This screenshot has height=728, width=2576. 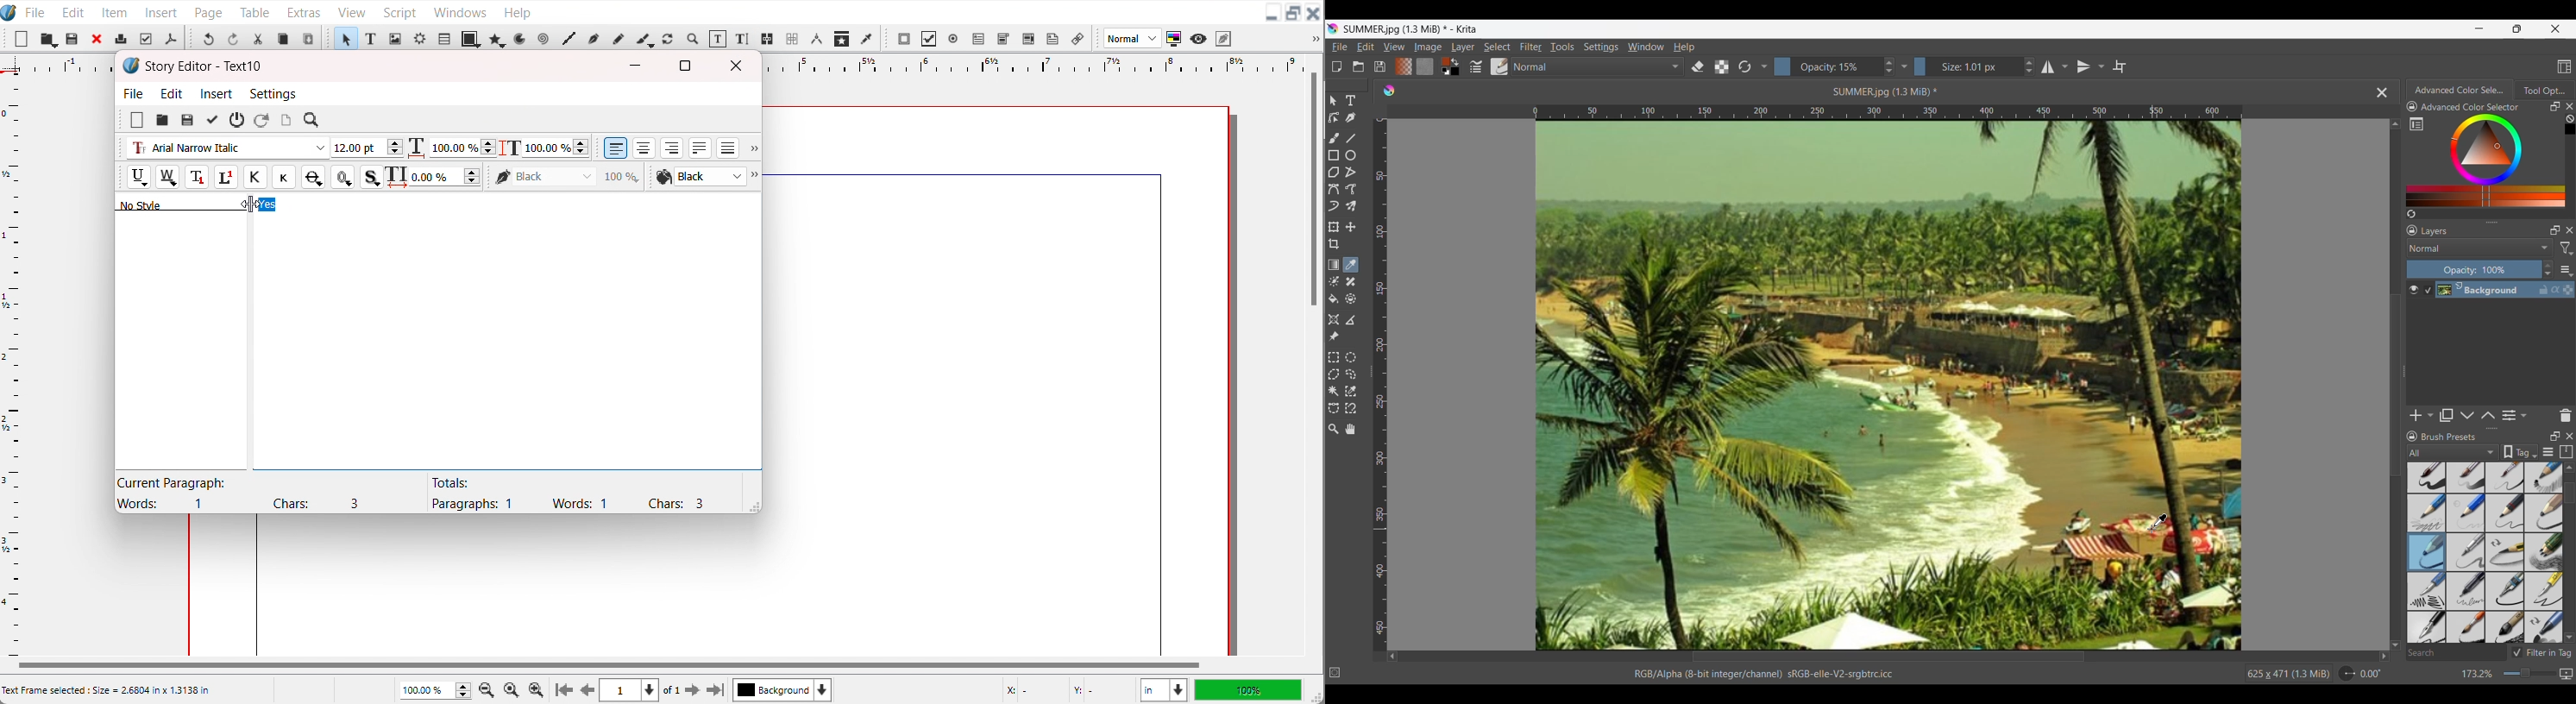 I want to click on Horizontal scale, so click(x=1888, y=111).